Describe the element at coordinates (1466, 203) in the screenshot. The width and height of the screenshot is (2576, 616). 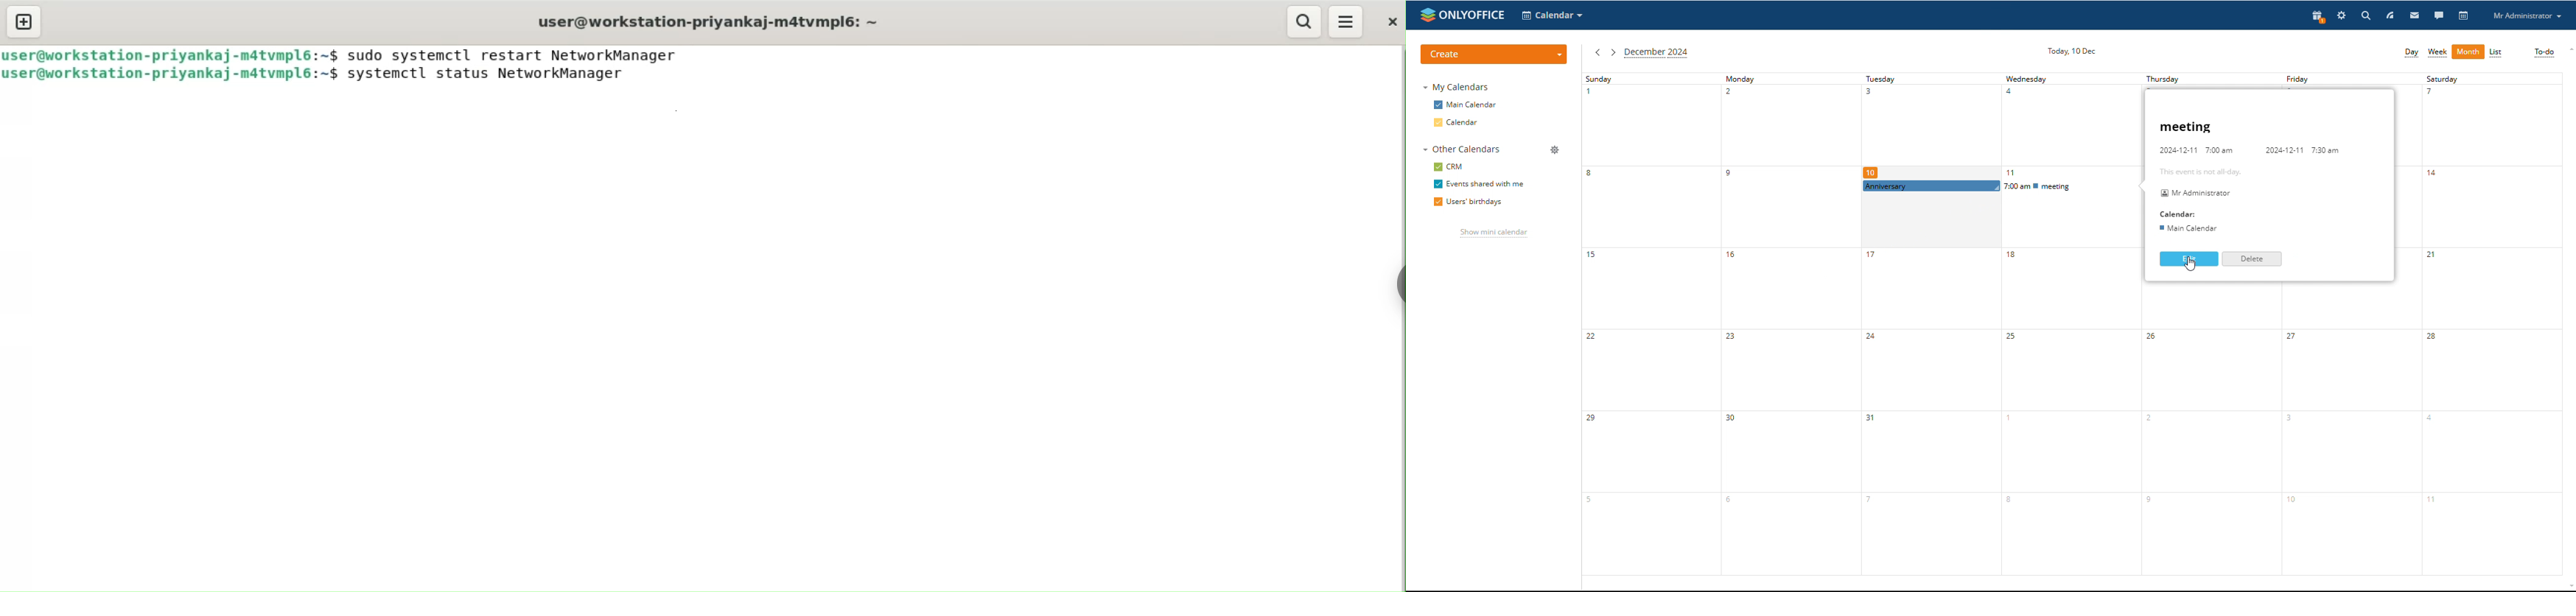
I see `users' birthdays` at that location.